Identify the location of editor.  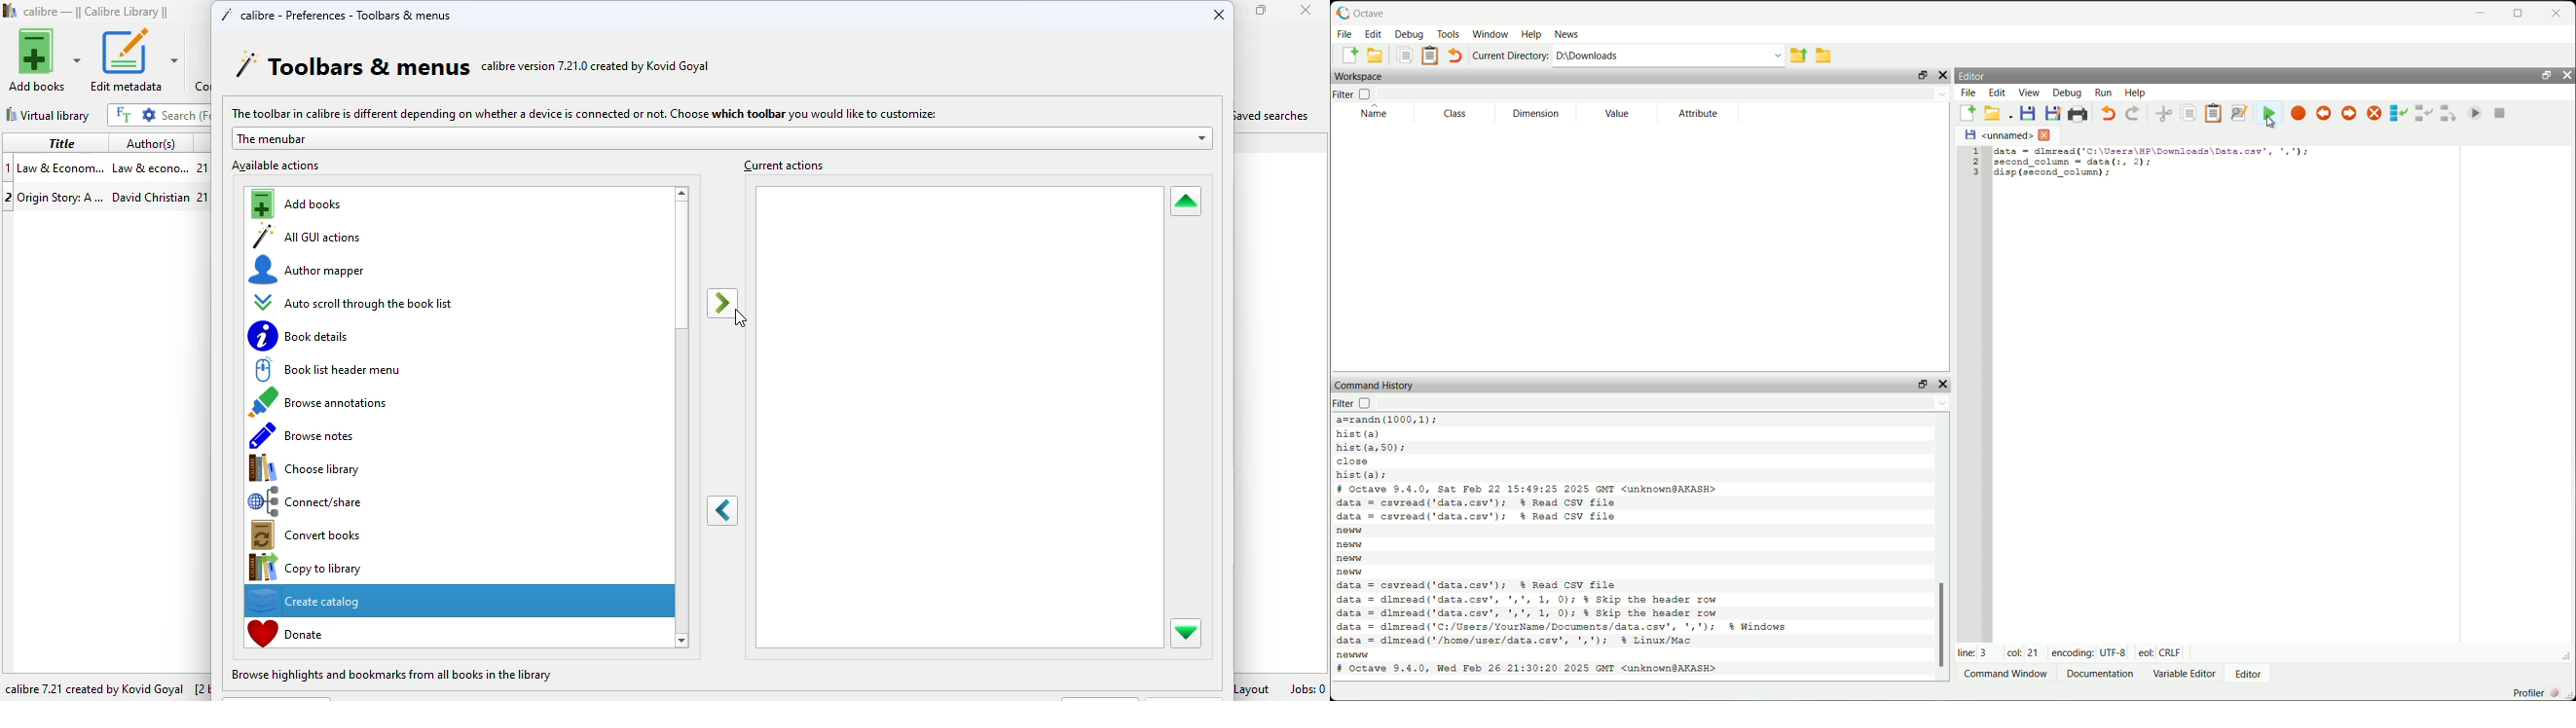
(1974, 75).